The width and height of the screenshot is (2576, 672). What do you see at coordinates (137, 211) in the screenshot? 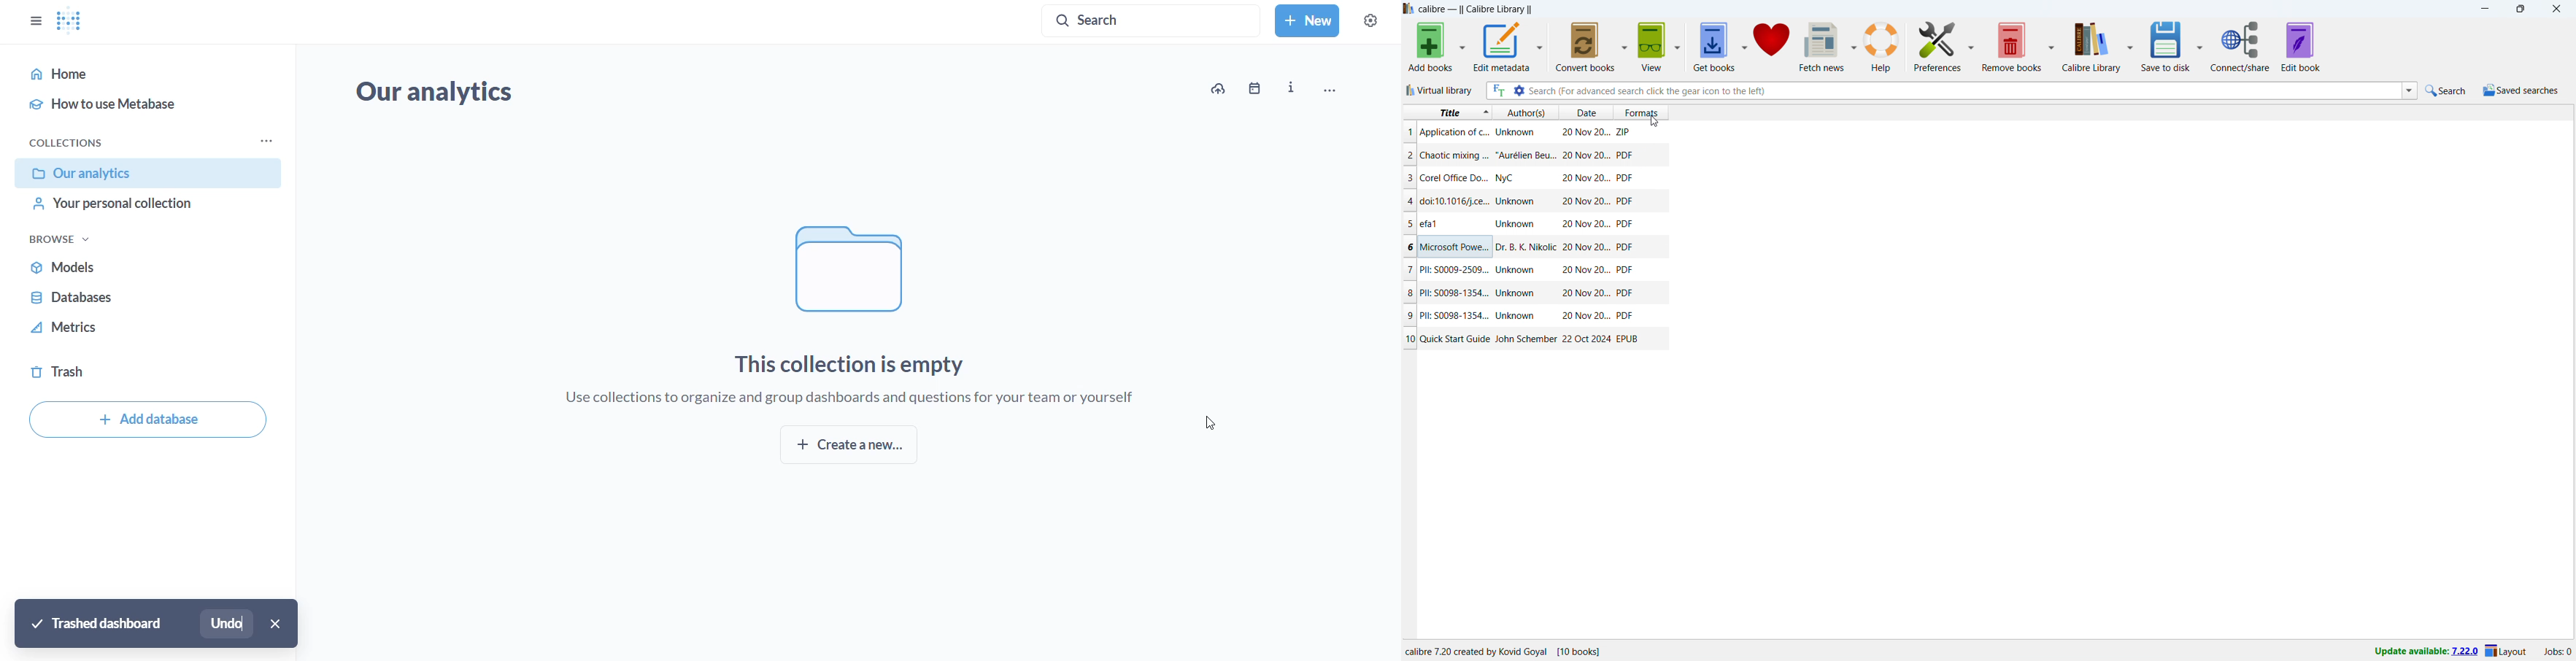
I see `your personal collection` at bounding box center [137, 211].